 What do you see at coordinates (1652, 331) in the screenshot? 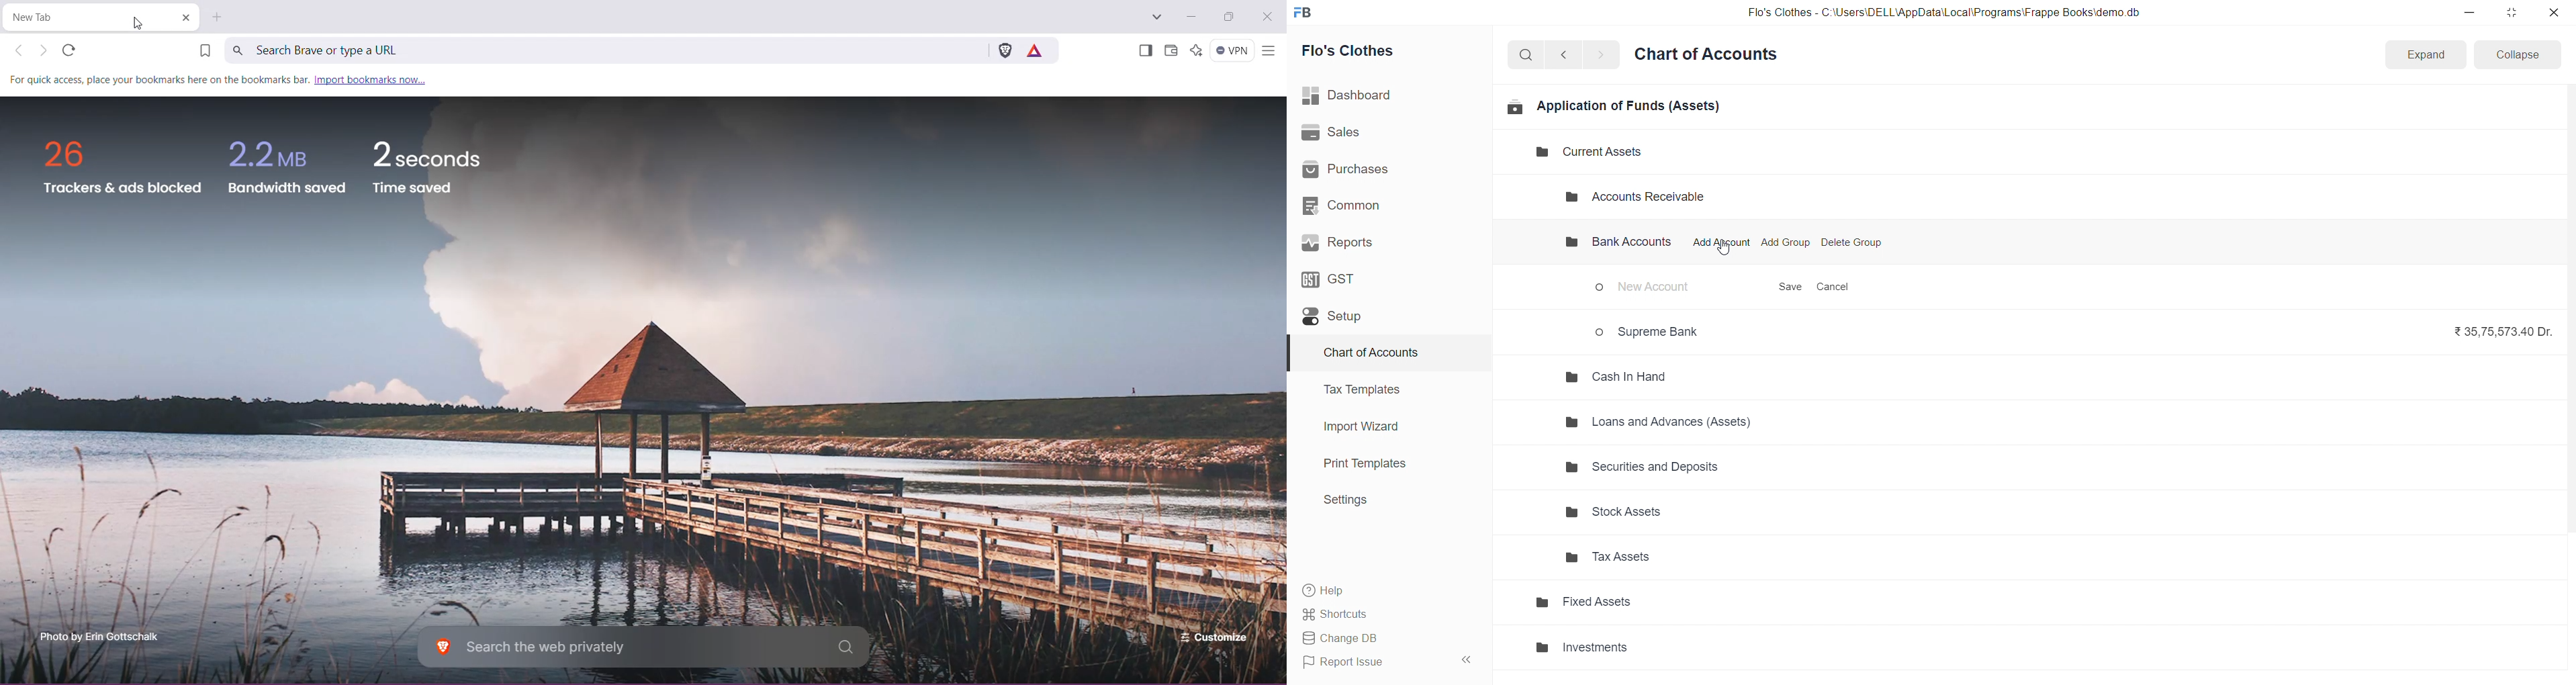
I see `Supreme Bank` at bounding box center [1652, 331].